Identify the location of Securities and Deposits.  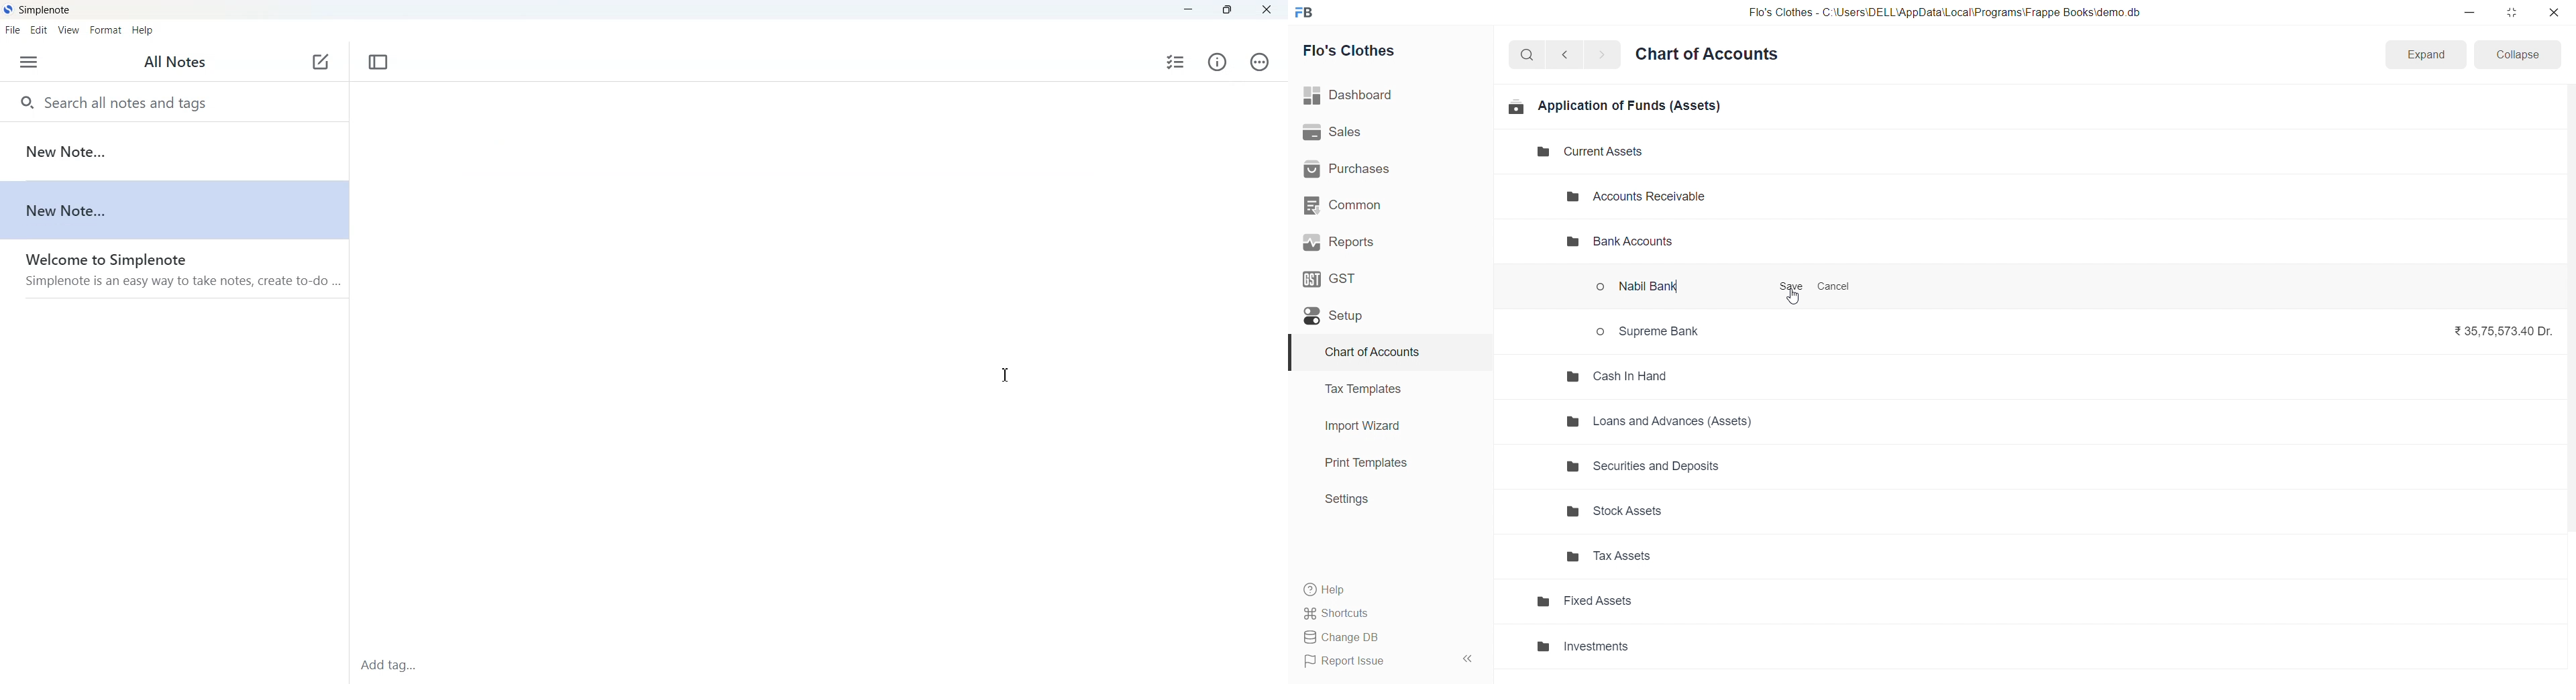
(1675, 471).